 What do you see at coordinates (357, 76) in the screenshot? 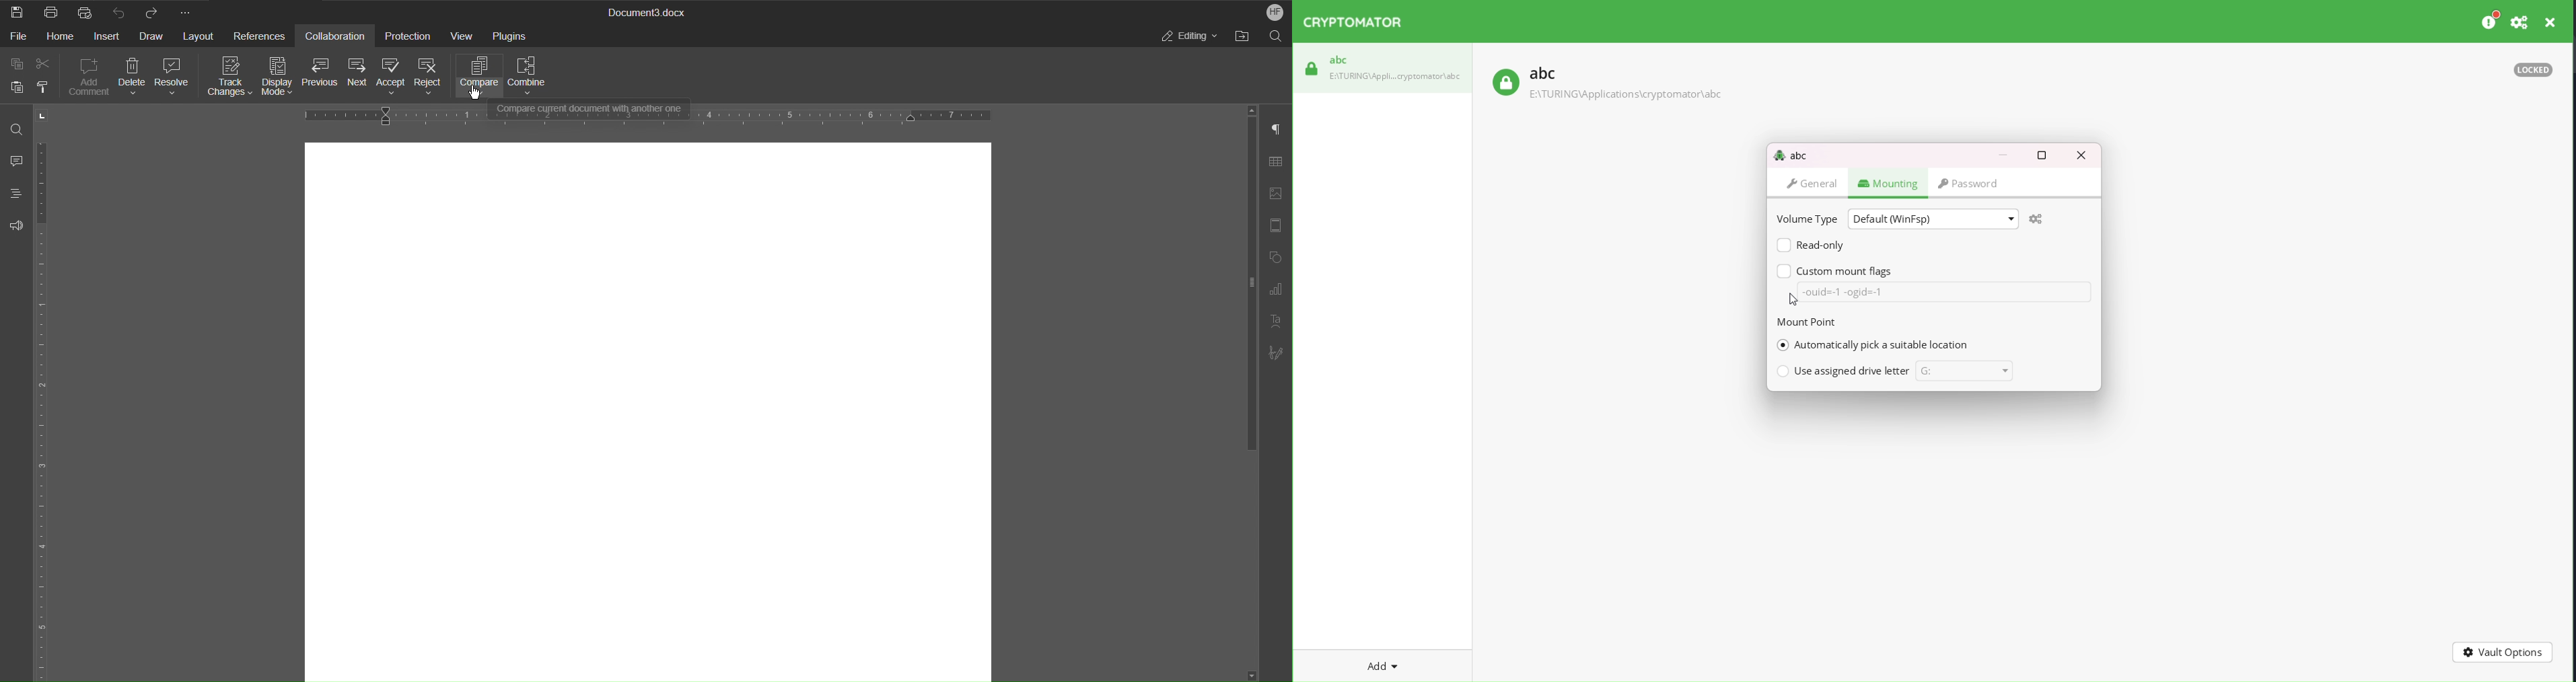
I see `Next` at bounding box center [357, 76].